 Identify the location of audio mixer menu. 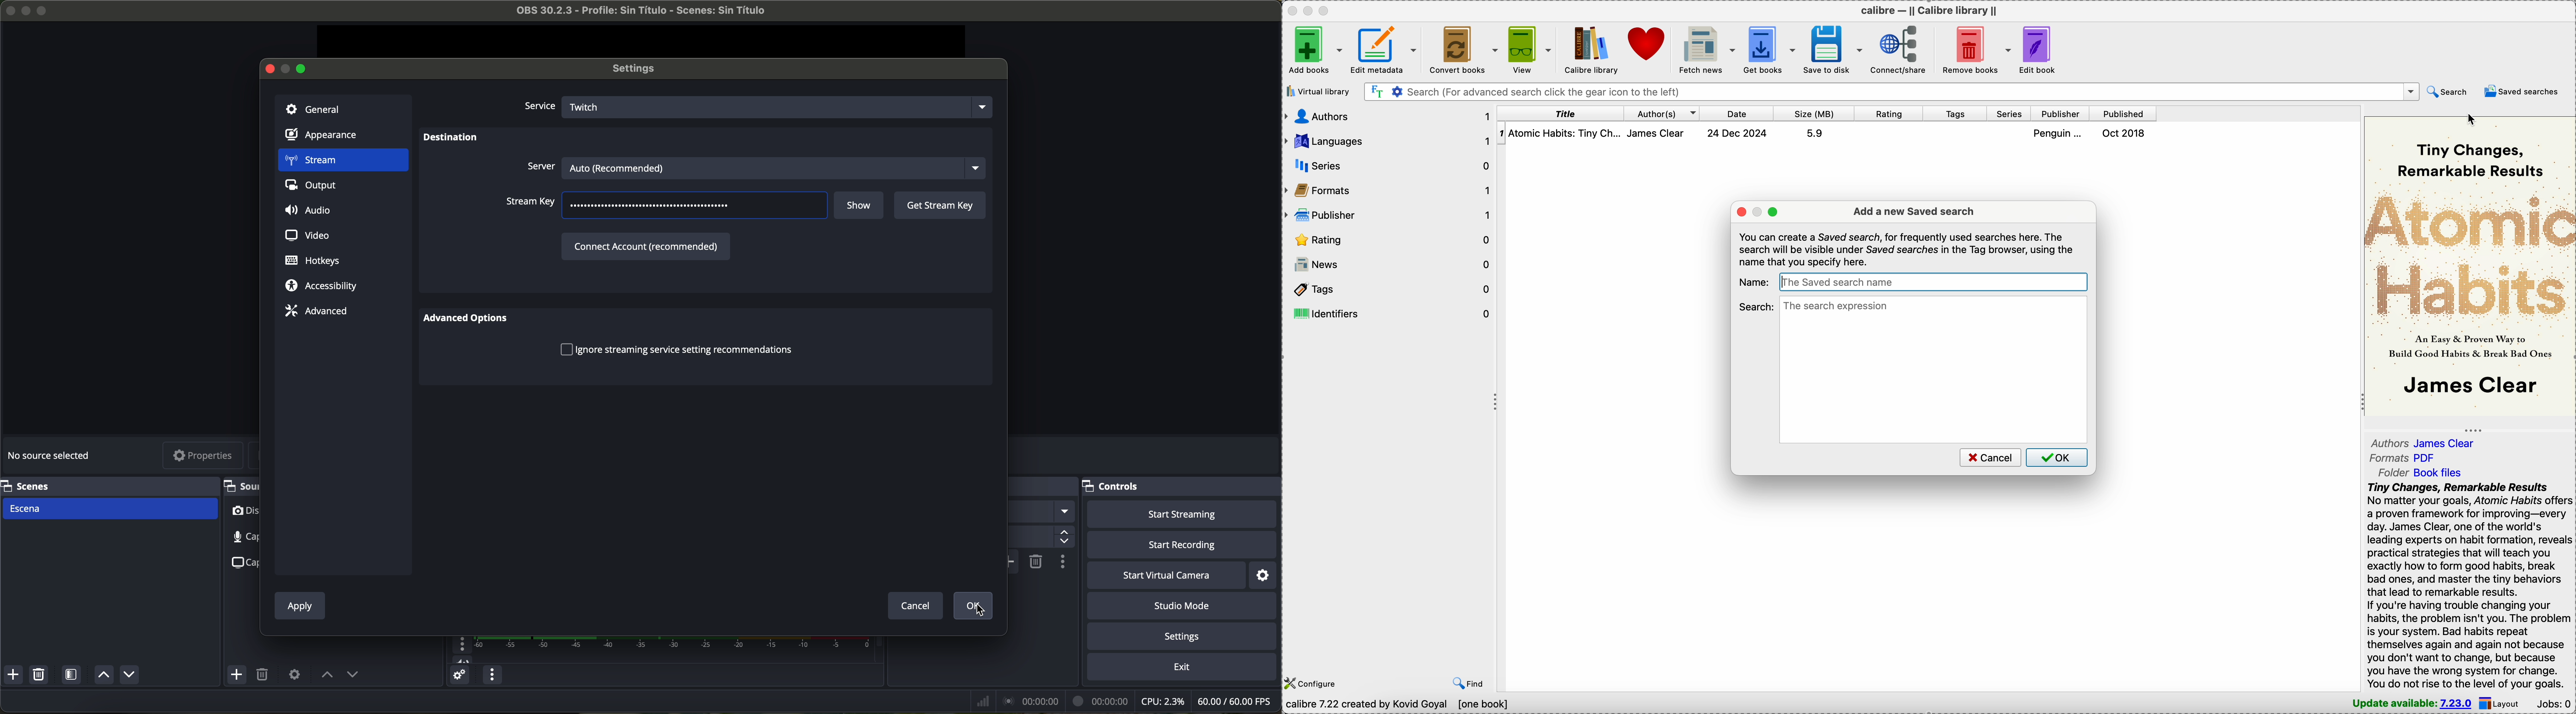
(491, 675).